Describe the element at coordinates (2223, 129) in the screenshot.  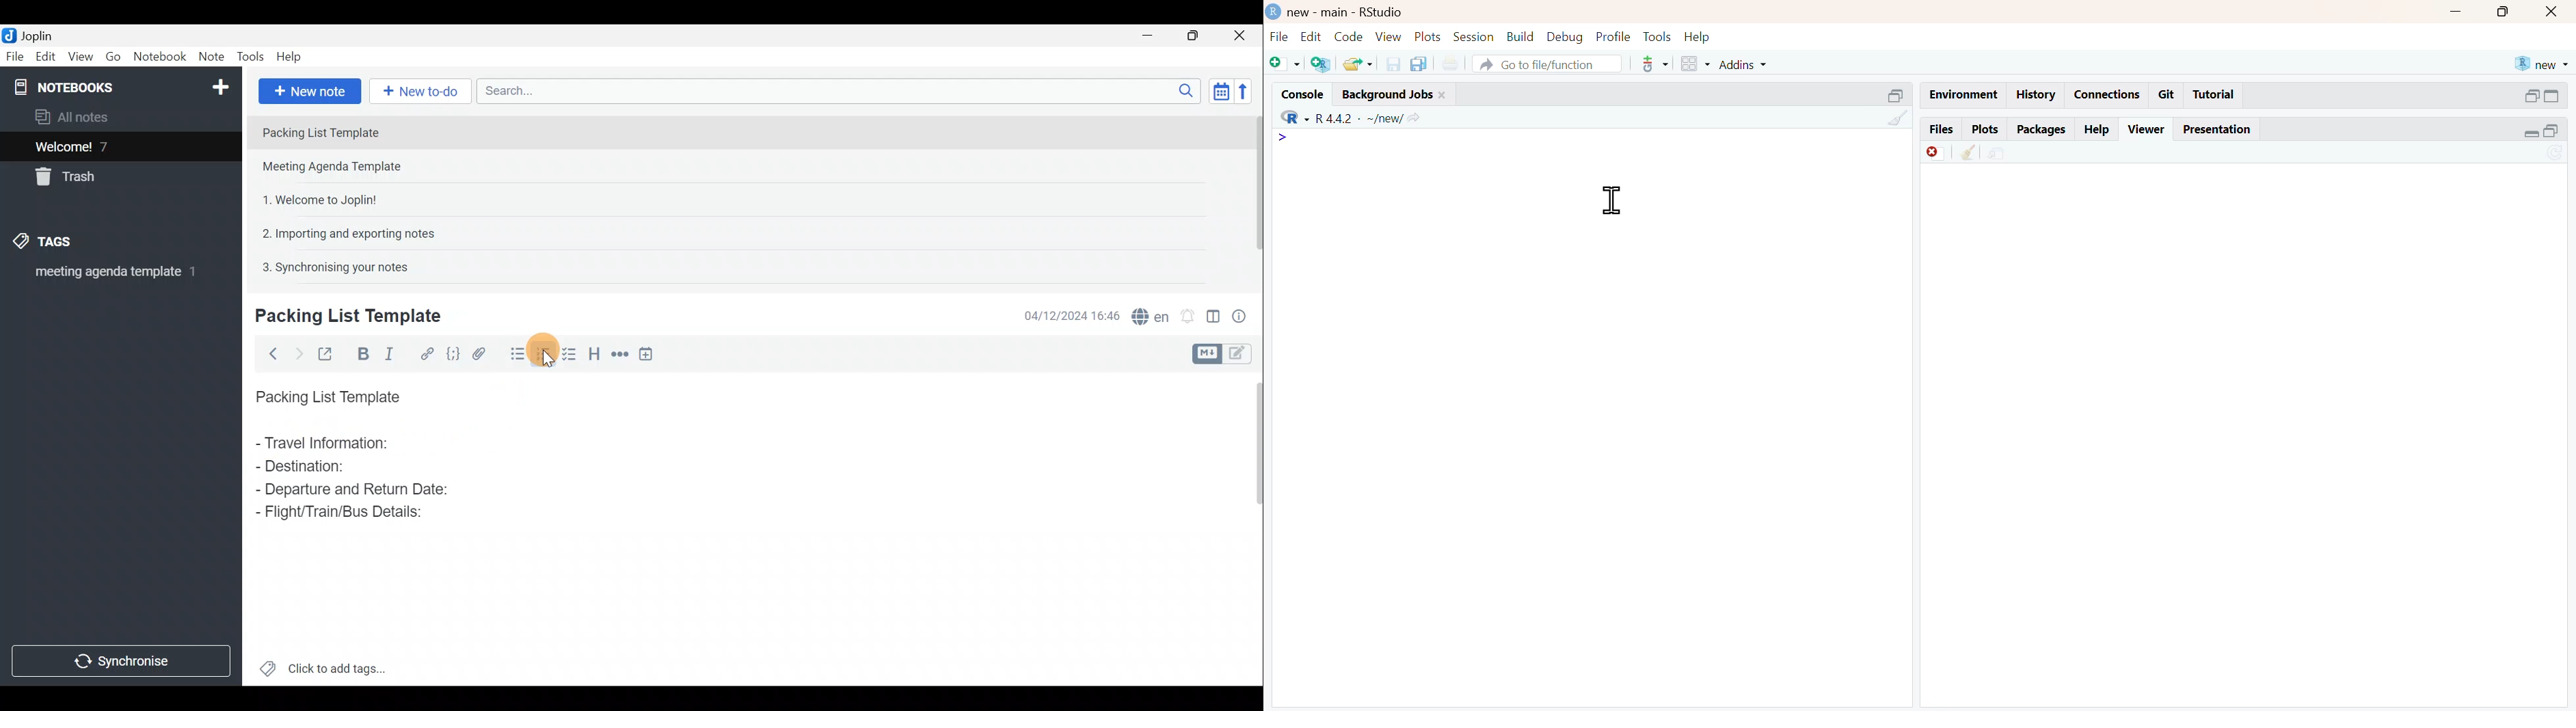
I see `Presentation` at that location.